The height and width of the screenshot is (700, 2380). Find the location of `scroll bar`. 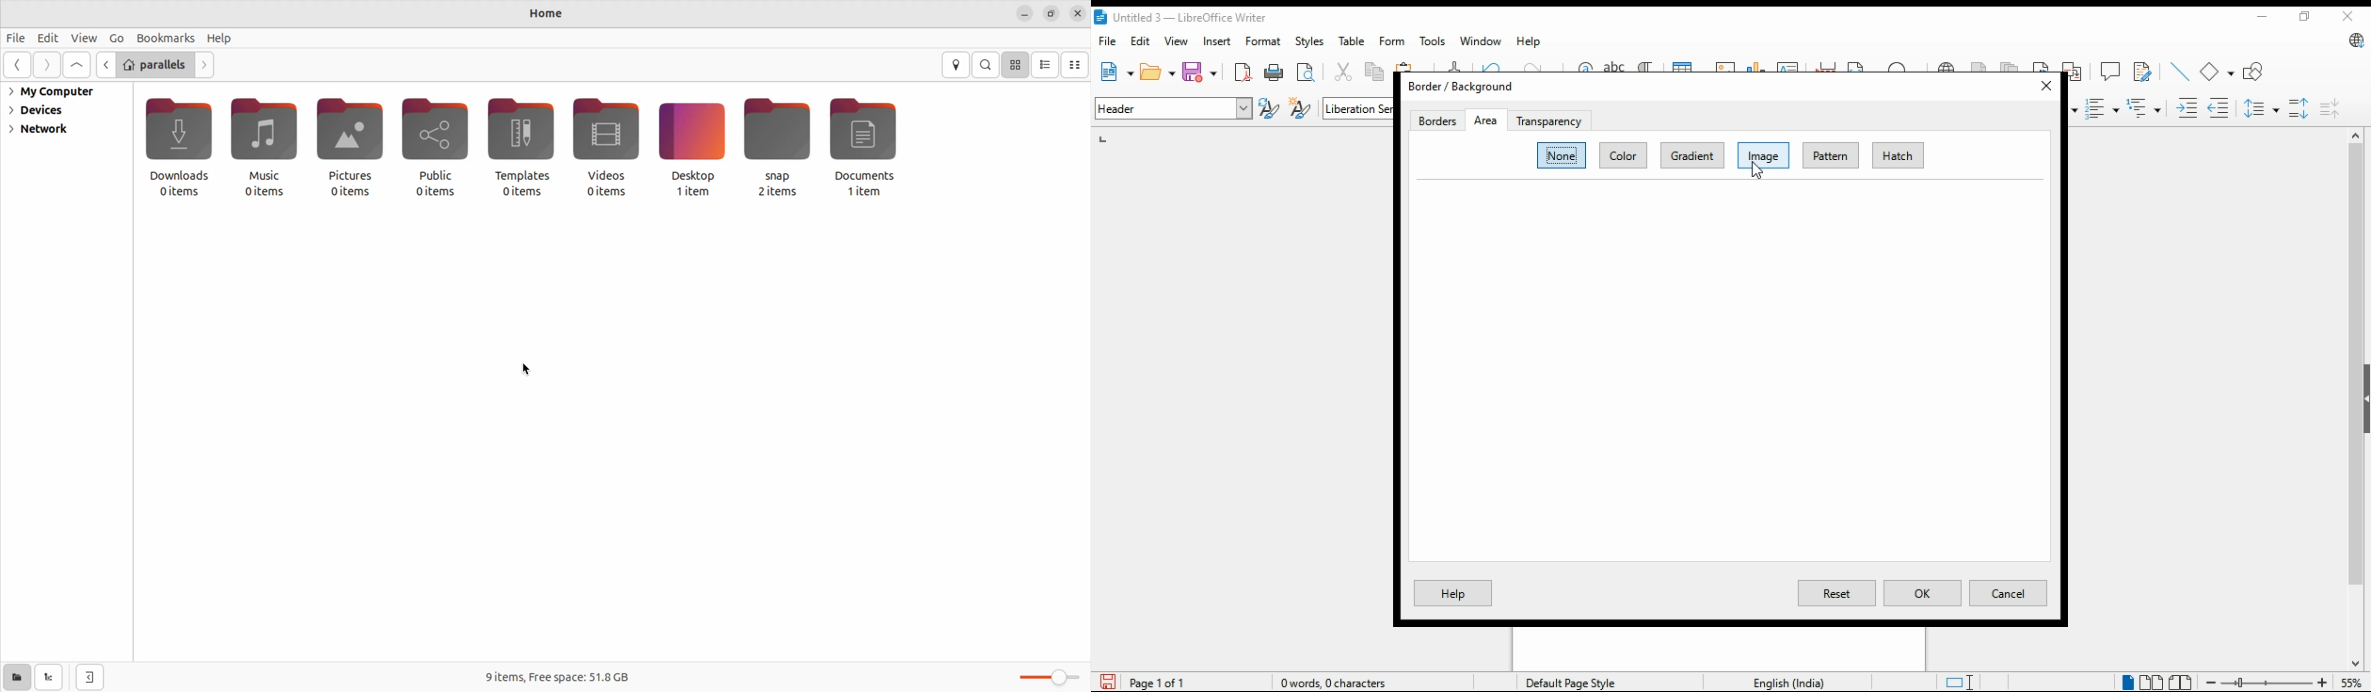

scroll bar is located at coordinates (2355, 399).